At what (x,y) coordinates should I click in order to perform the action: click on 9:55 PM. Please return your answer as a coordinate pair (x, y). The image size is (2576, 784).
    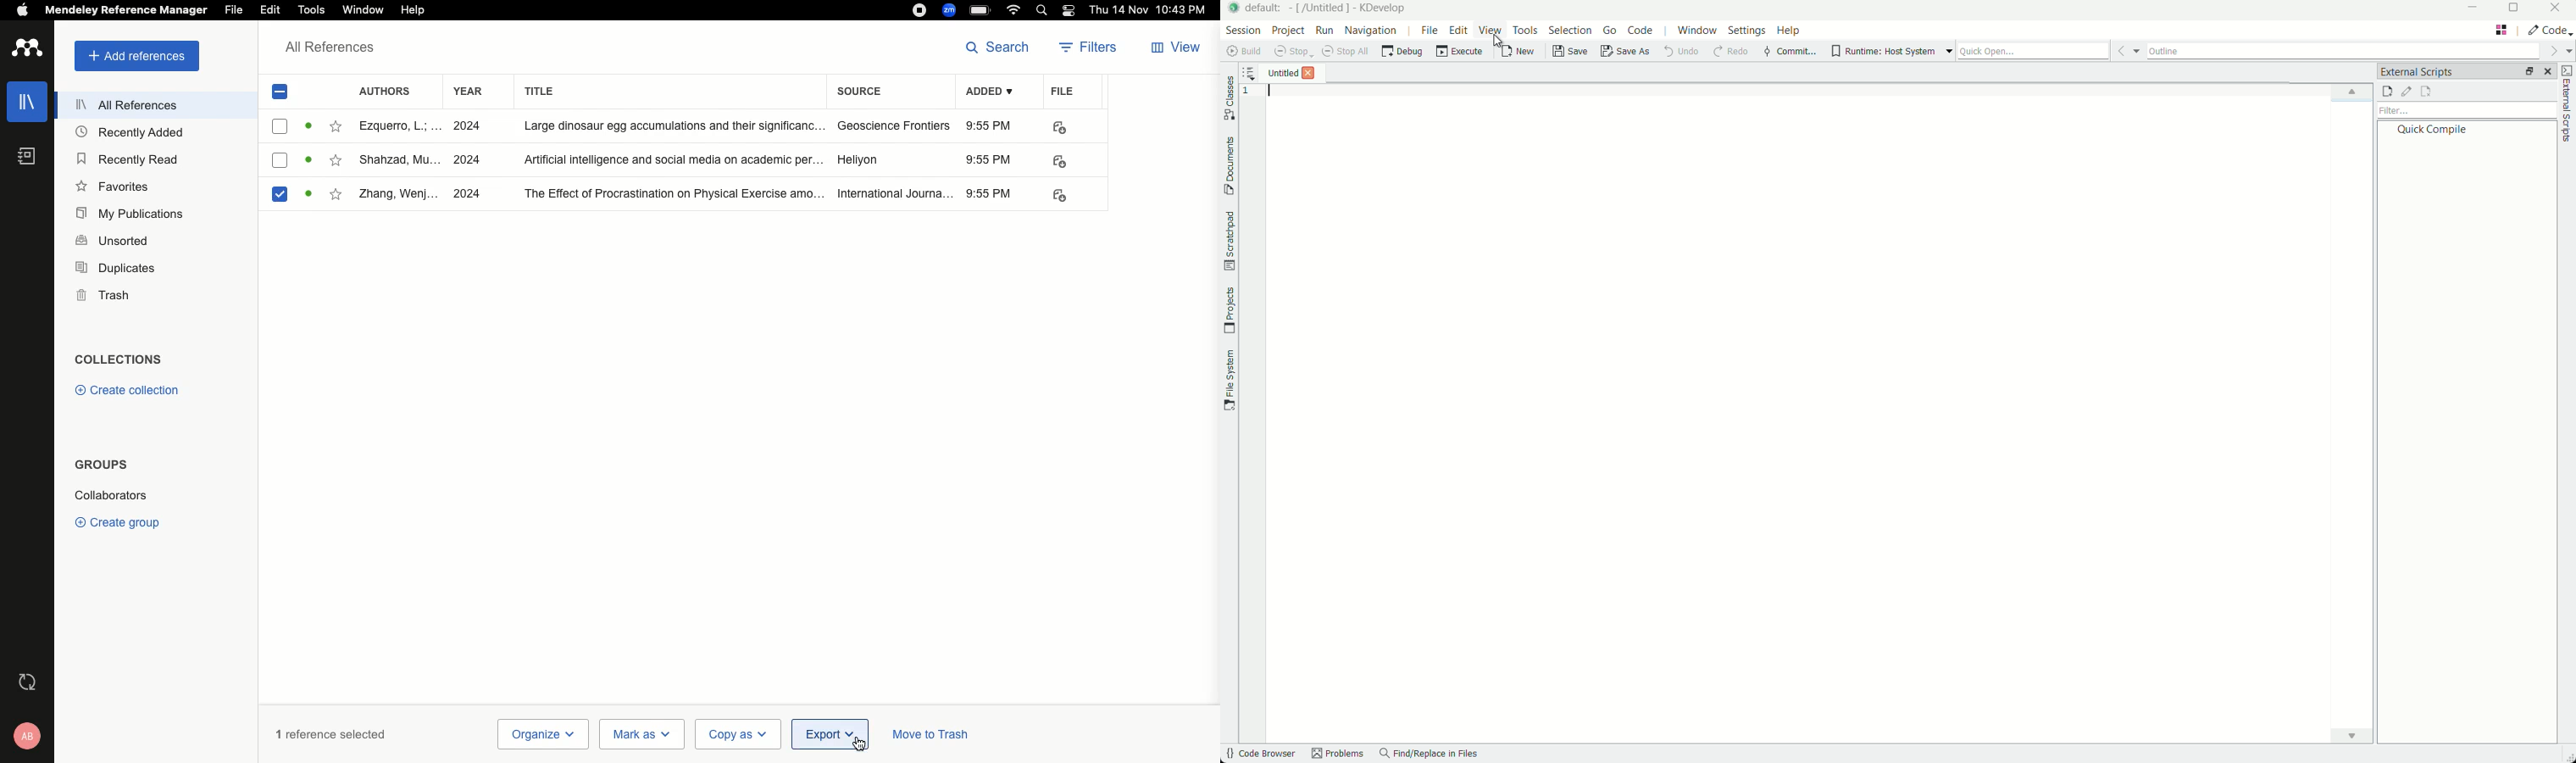
    Looking at the image, I should click on (992, 195).